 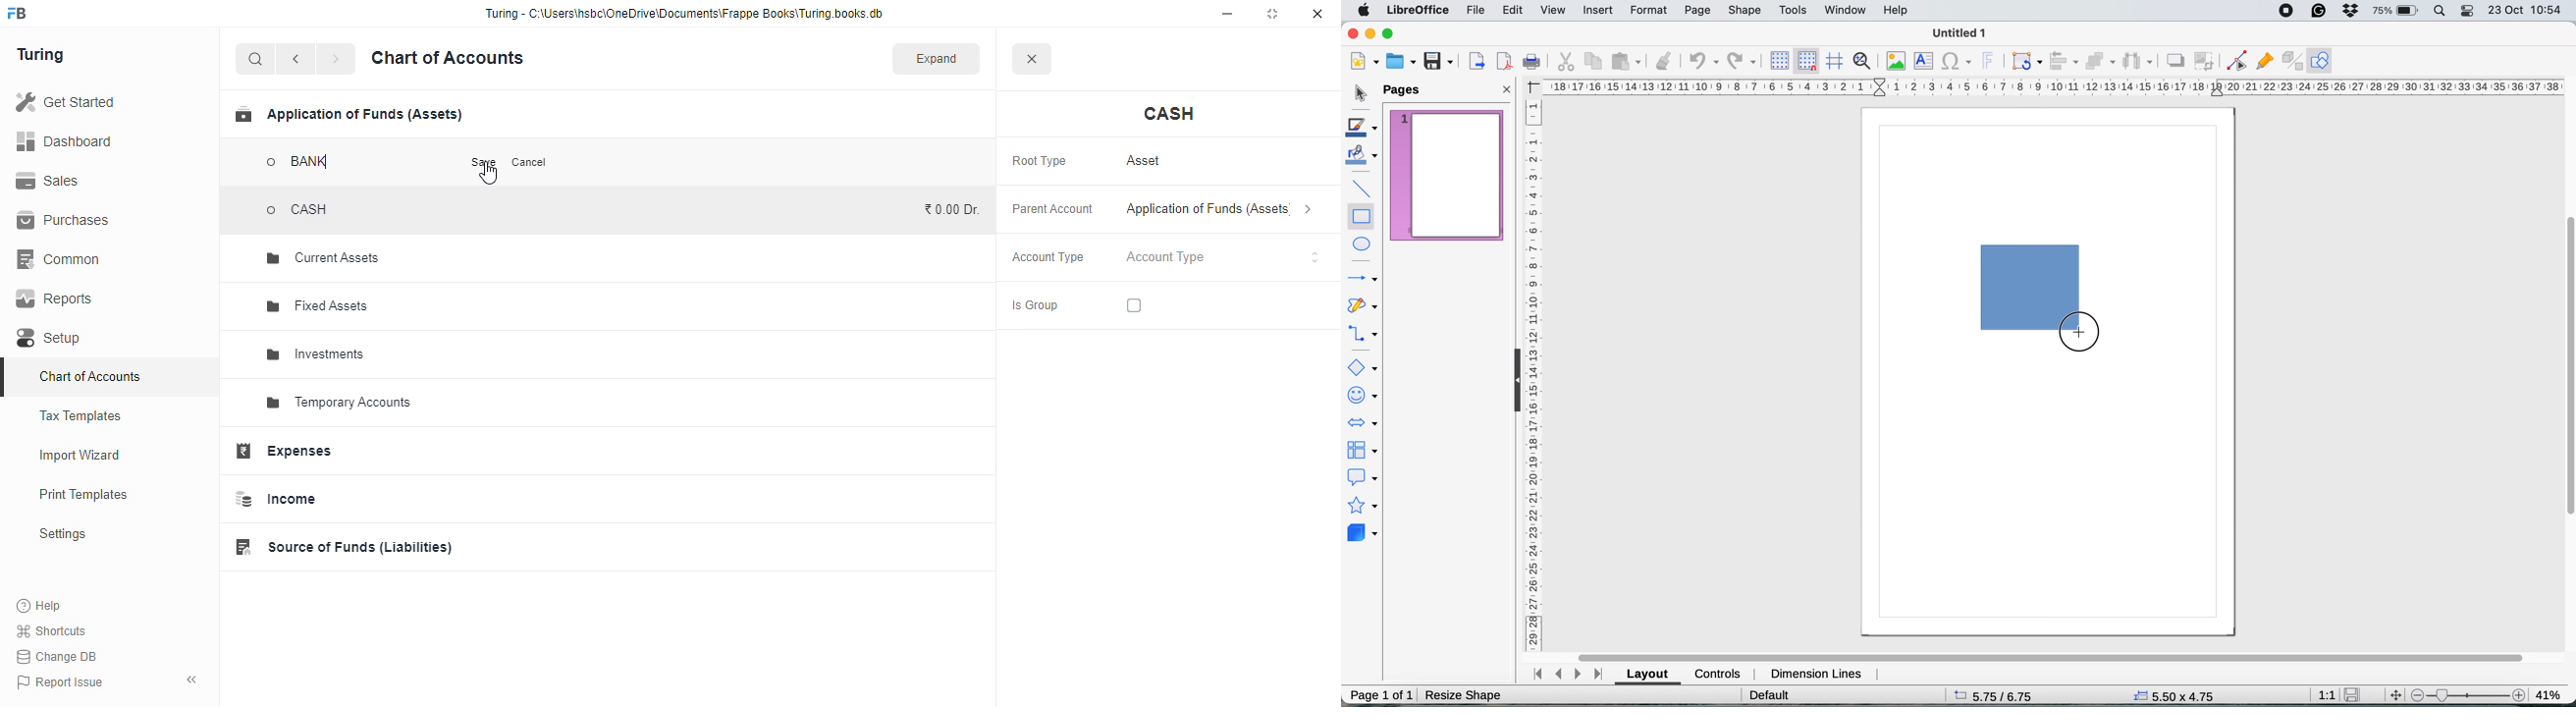 I want to click on 5.50x4.75, so click(x=2175, y=695).